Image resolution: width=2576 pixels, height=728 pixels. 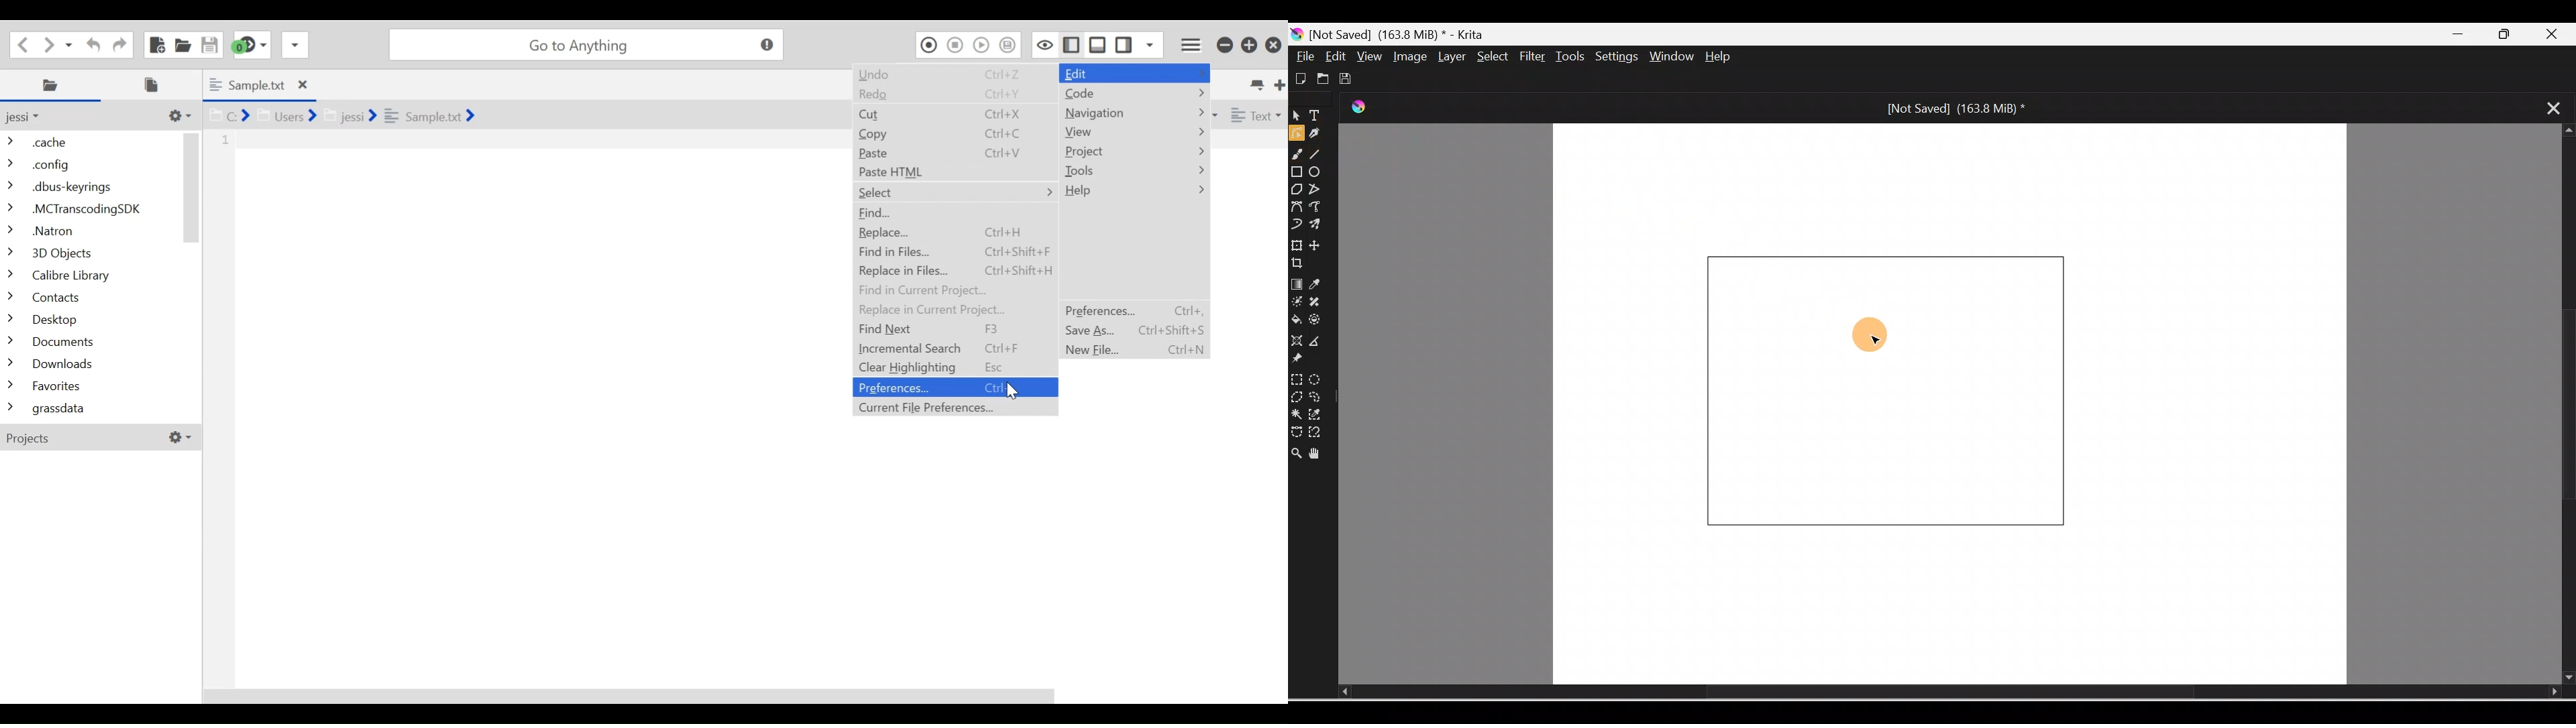 What do you see at coordinates (1320, 322) in the screenshot?
I see `Enclose and fill tool` at bounding box center [1320, 322].